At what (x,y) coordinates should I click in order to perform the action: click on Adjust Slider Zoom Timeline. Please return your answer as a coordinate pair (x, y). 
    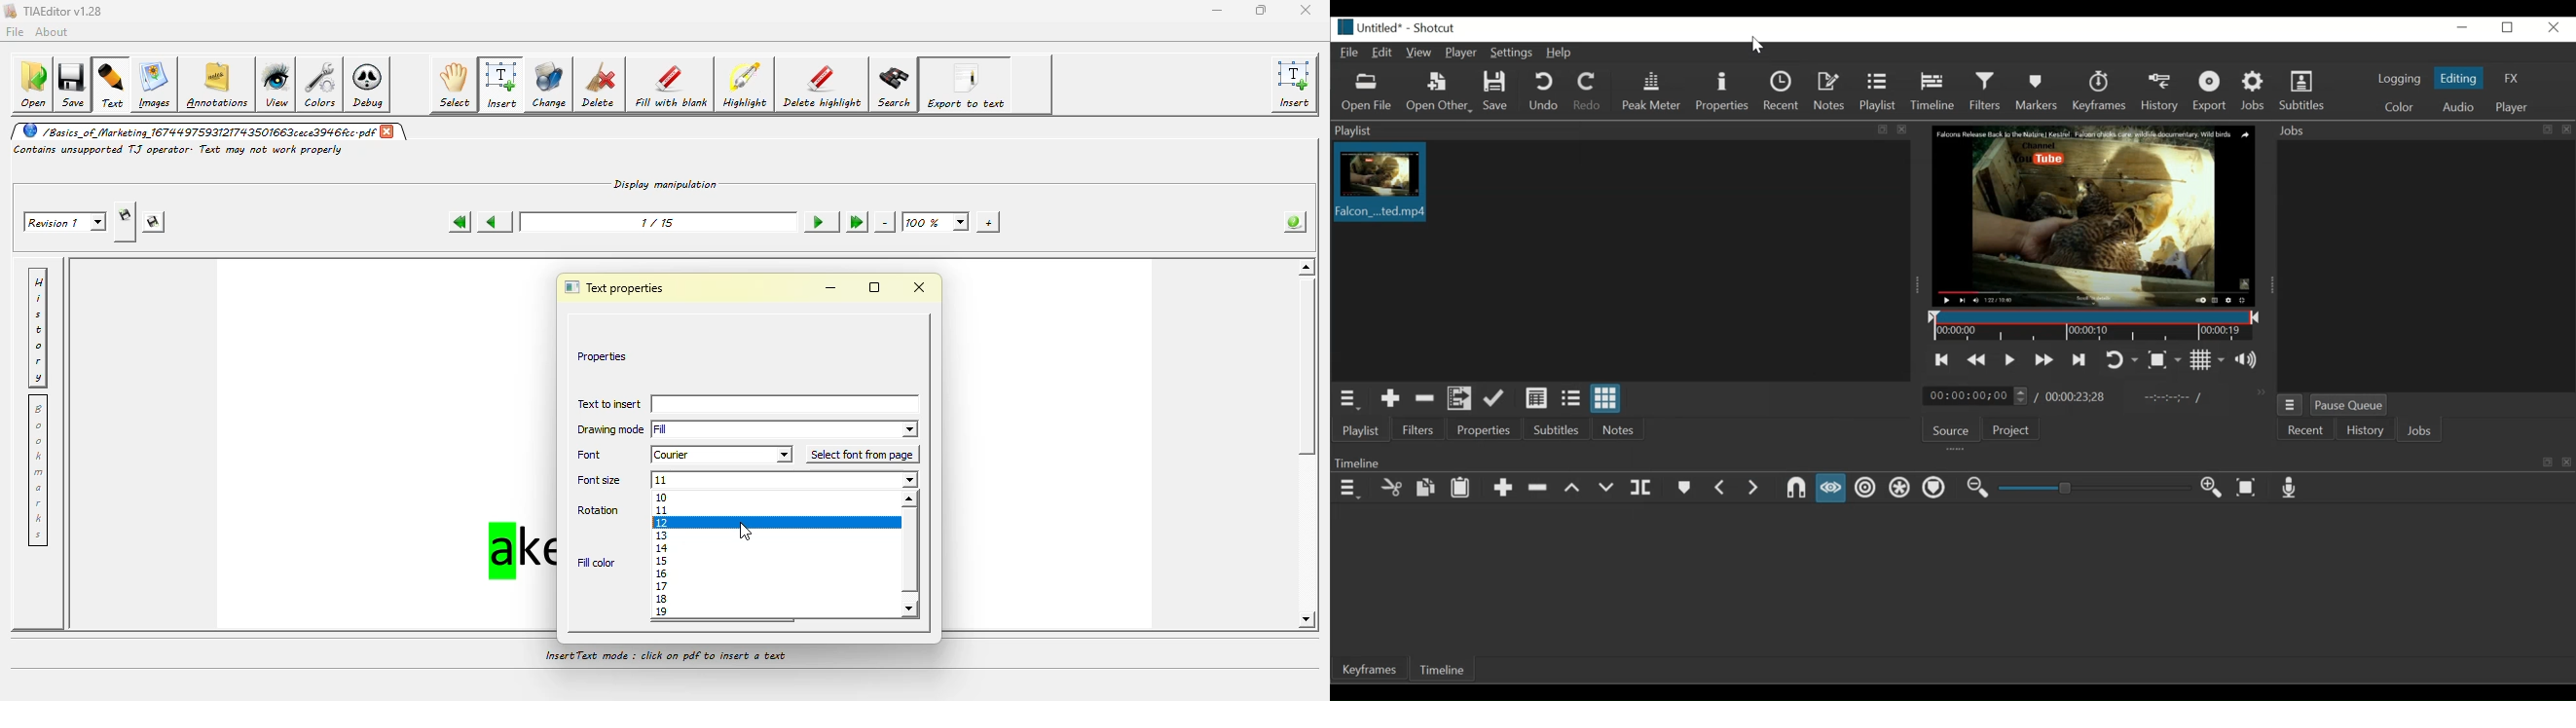
    Looking at the image, I should click on (2094, 487).